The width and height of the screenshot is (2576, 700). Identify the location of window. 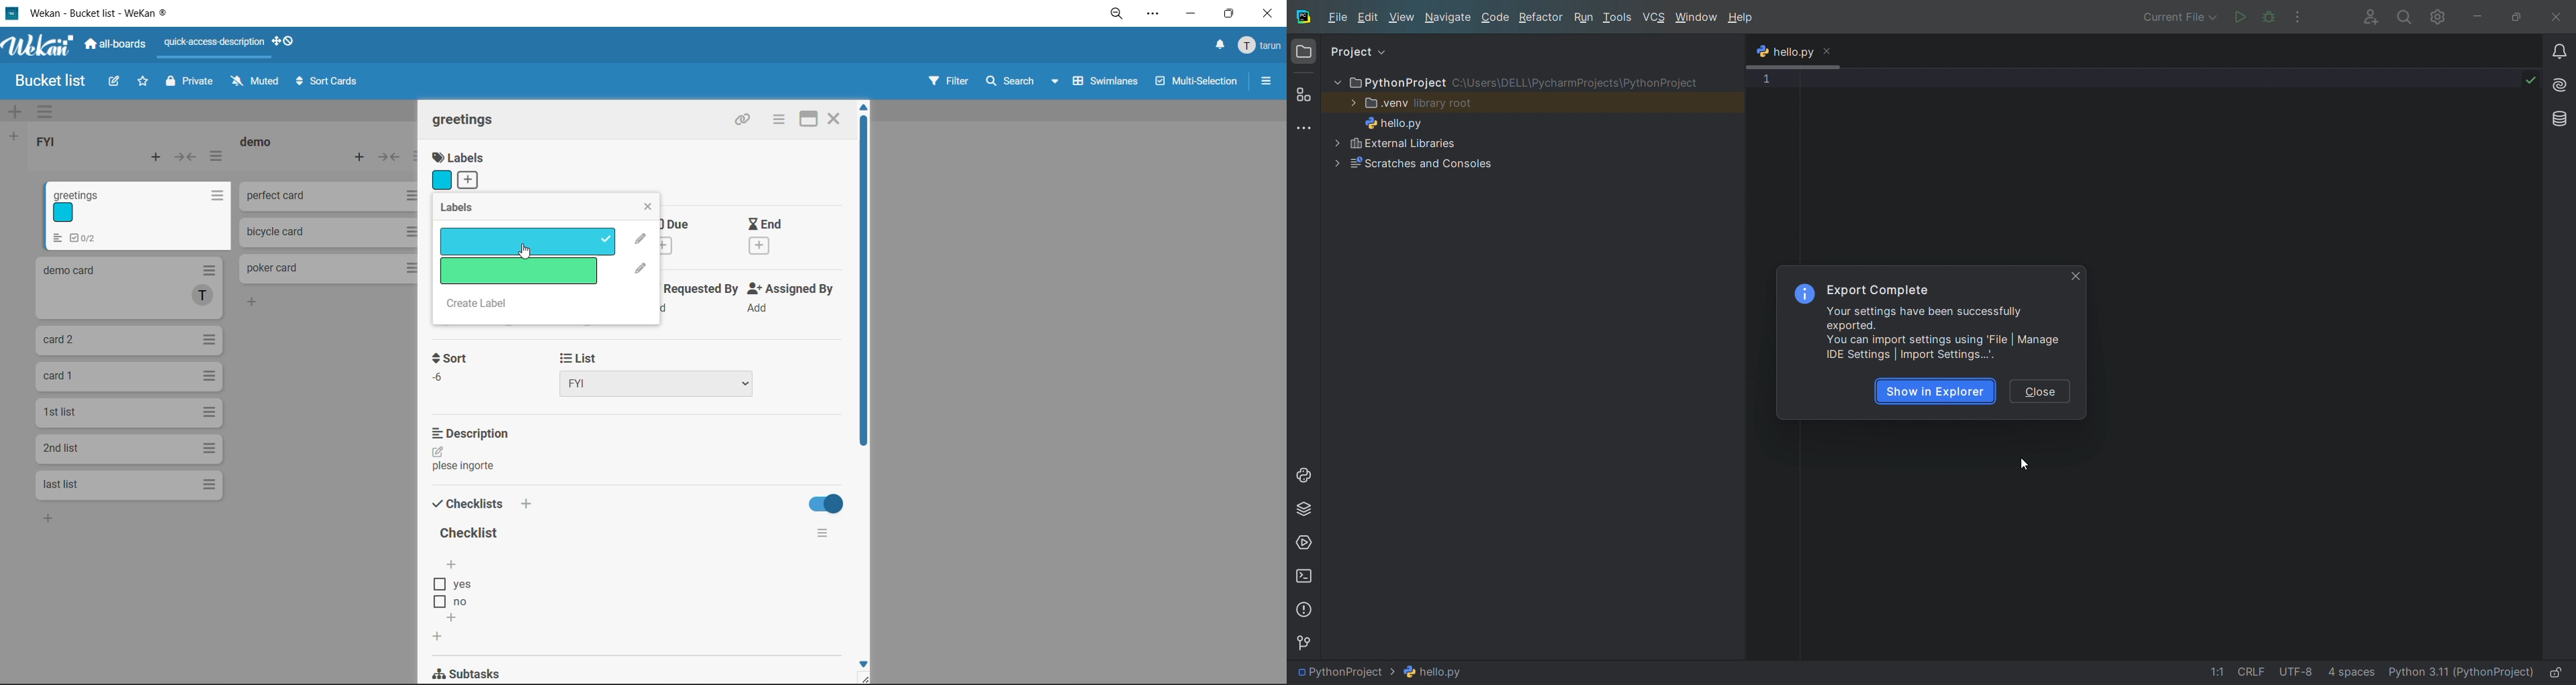
(1696, 18).